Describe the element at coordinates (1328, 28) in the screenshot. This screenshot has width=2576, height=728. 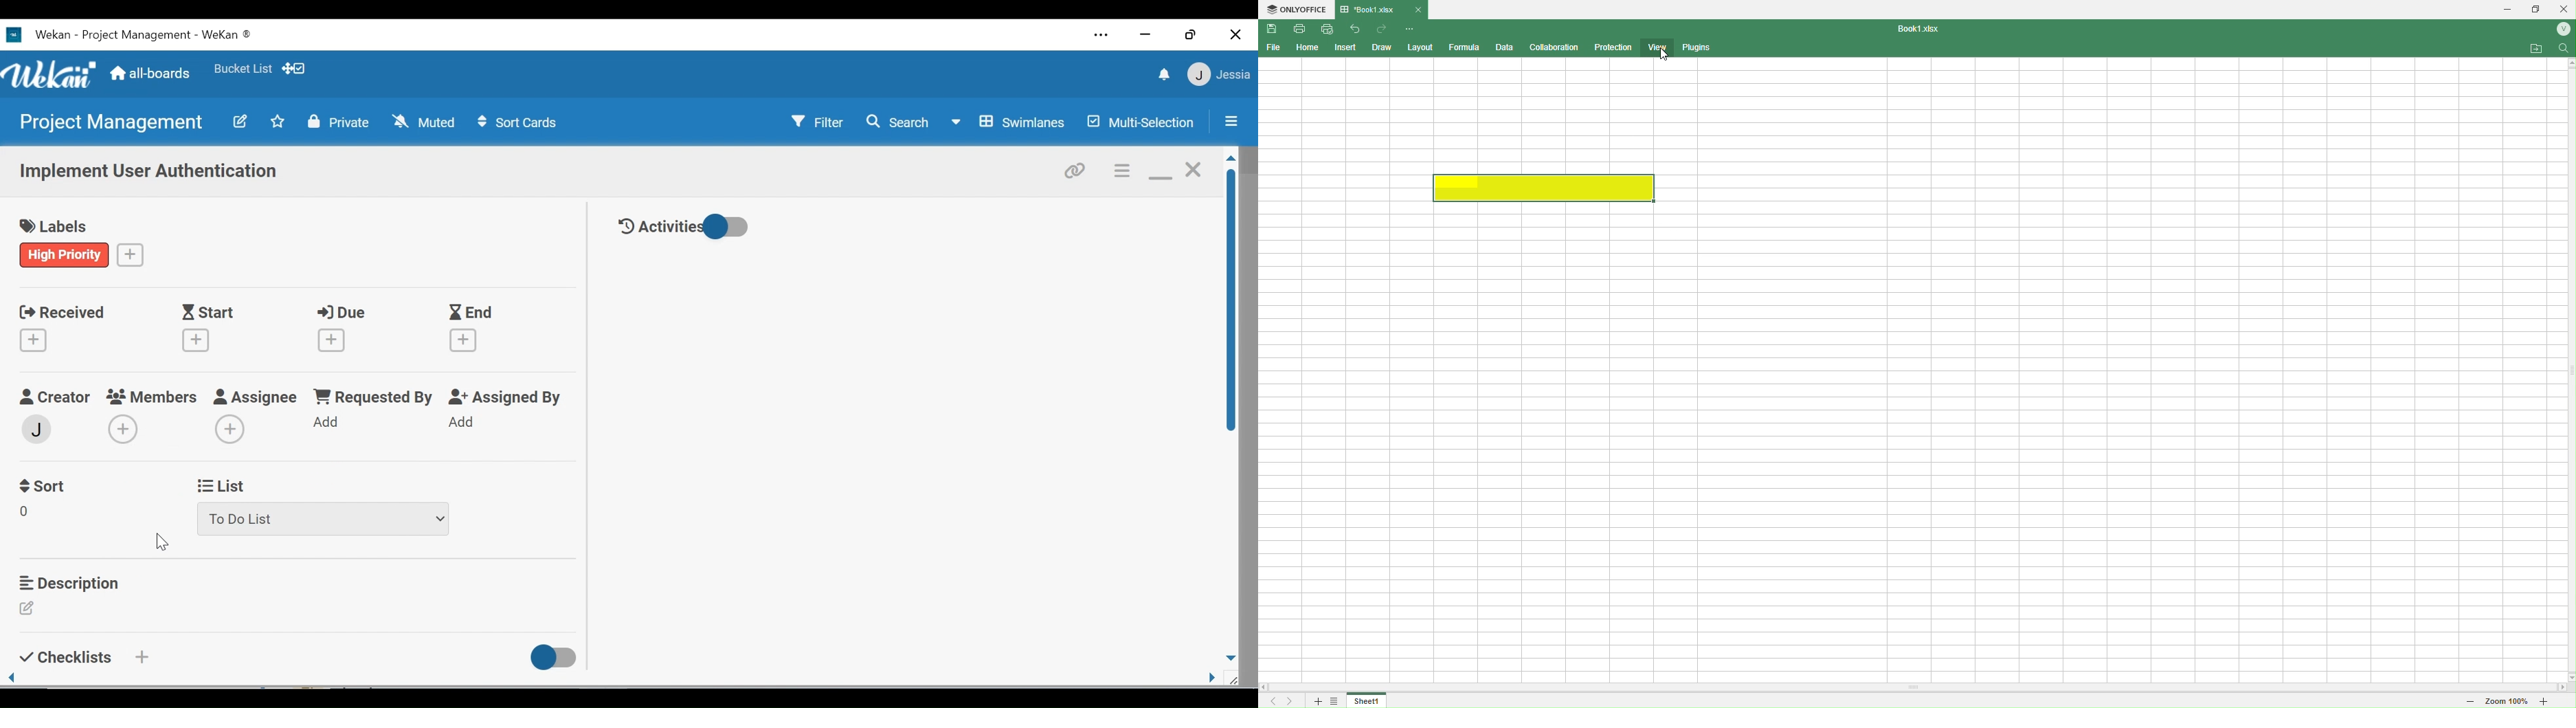
I see `Quick print` at that location.